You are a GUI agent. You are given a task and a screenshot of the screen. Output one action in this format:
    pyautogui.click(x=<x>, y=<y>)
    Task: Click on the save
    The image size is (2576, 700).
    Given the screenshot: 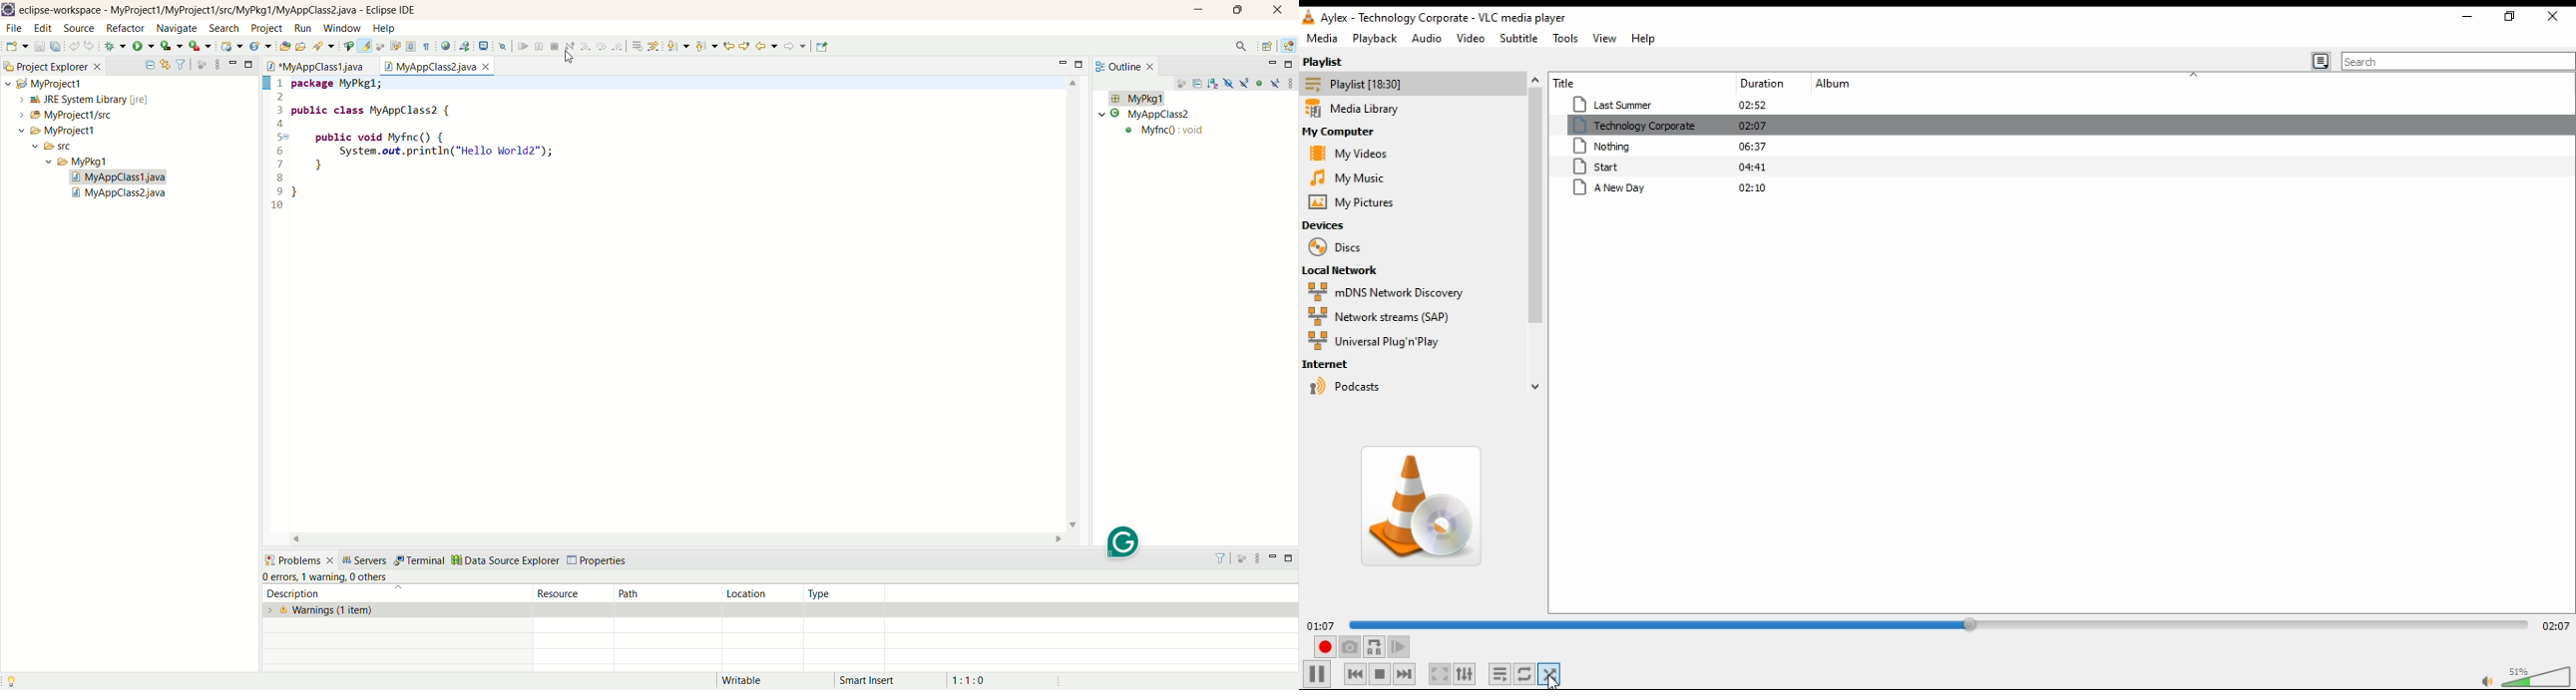 What is the action you would take?
    pyautogui.click(x=40, y=46)
    